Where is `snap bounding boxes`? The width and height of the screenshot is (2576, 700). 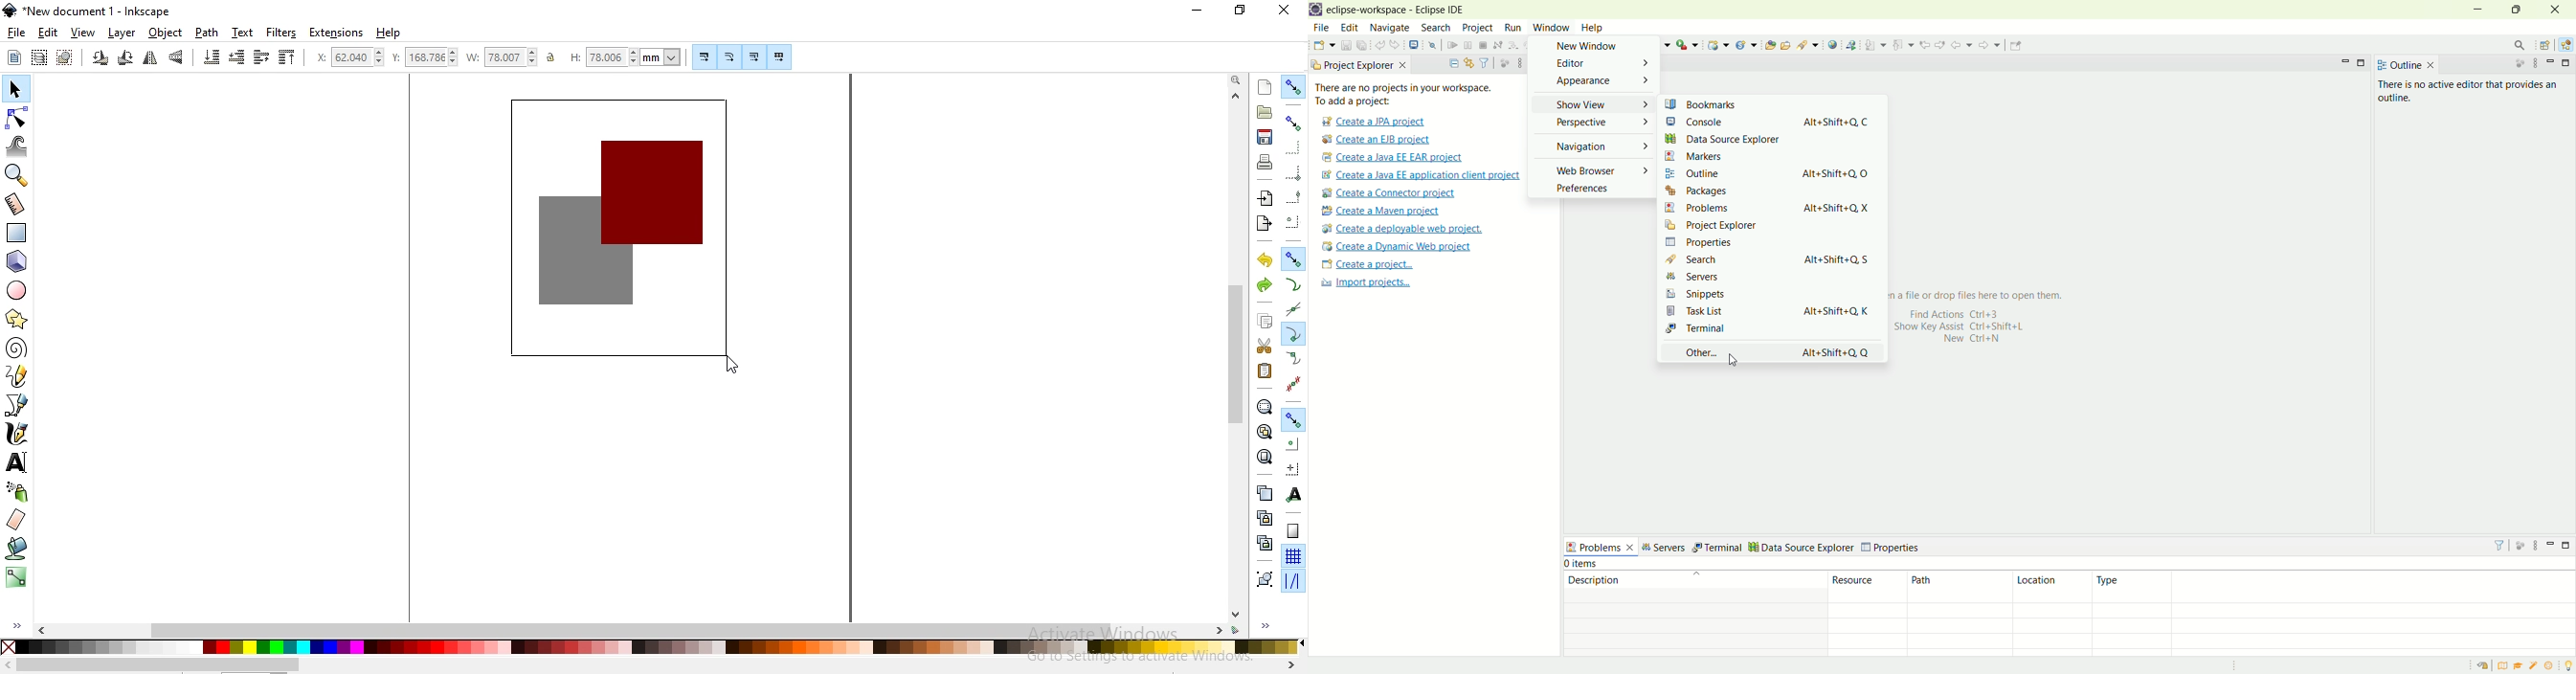
snap bounding boxes is located at coordinates (1295, 123).